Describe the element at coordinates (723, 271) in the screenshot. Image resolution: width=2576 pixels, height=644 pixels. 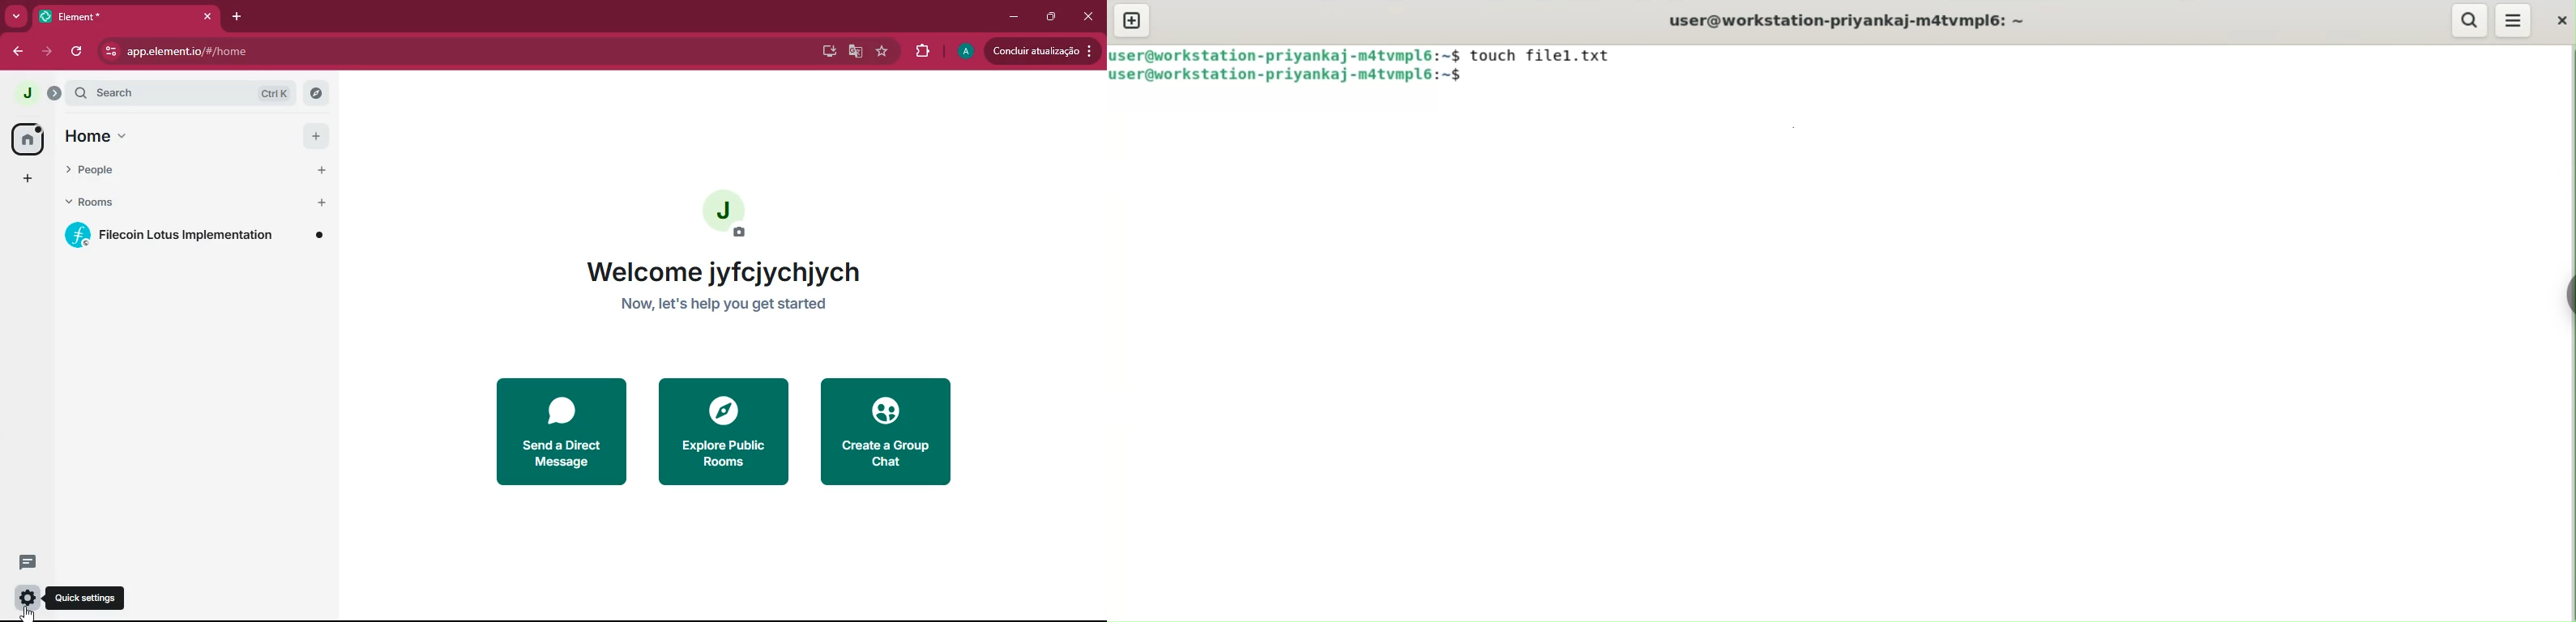
I see `welcome jyfcjychjych` at that location.